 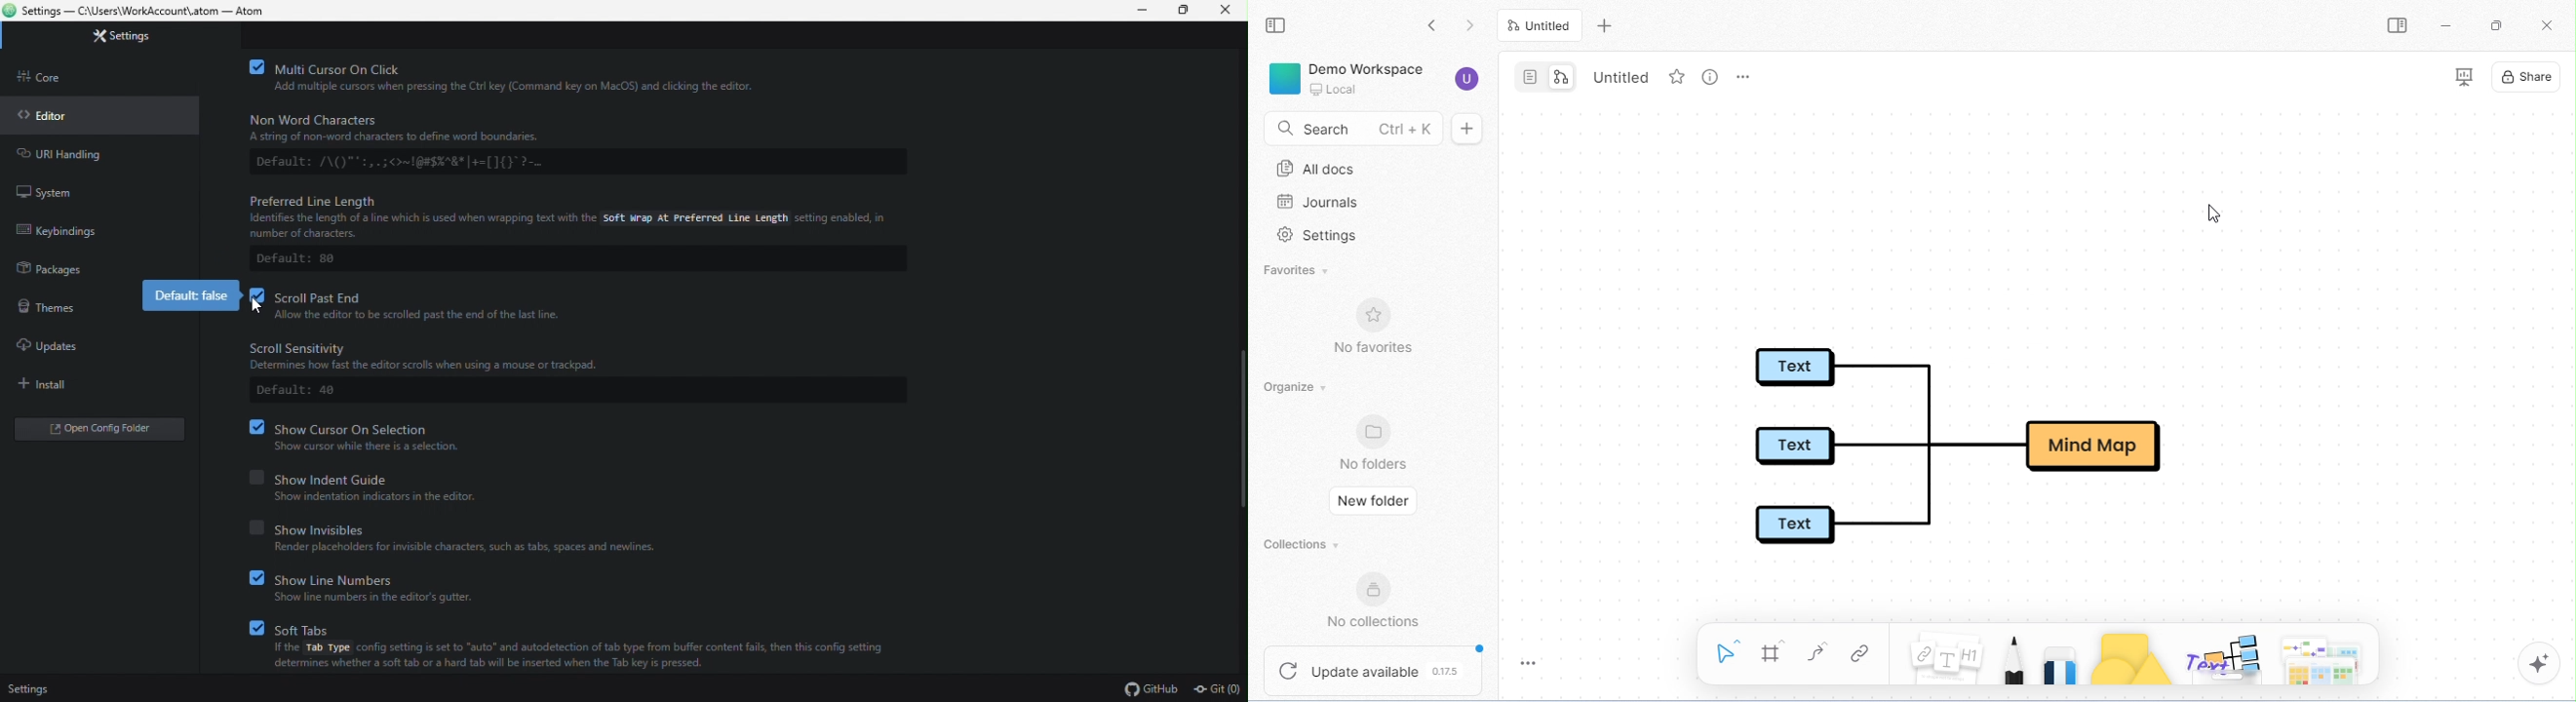 What do you see at coordinates (1319, 234) in the screenshot?
I see `settings` at bounding box center [1319, 234].